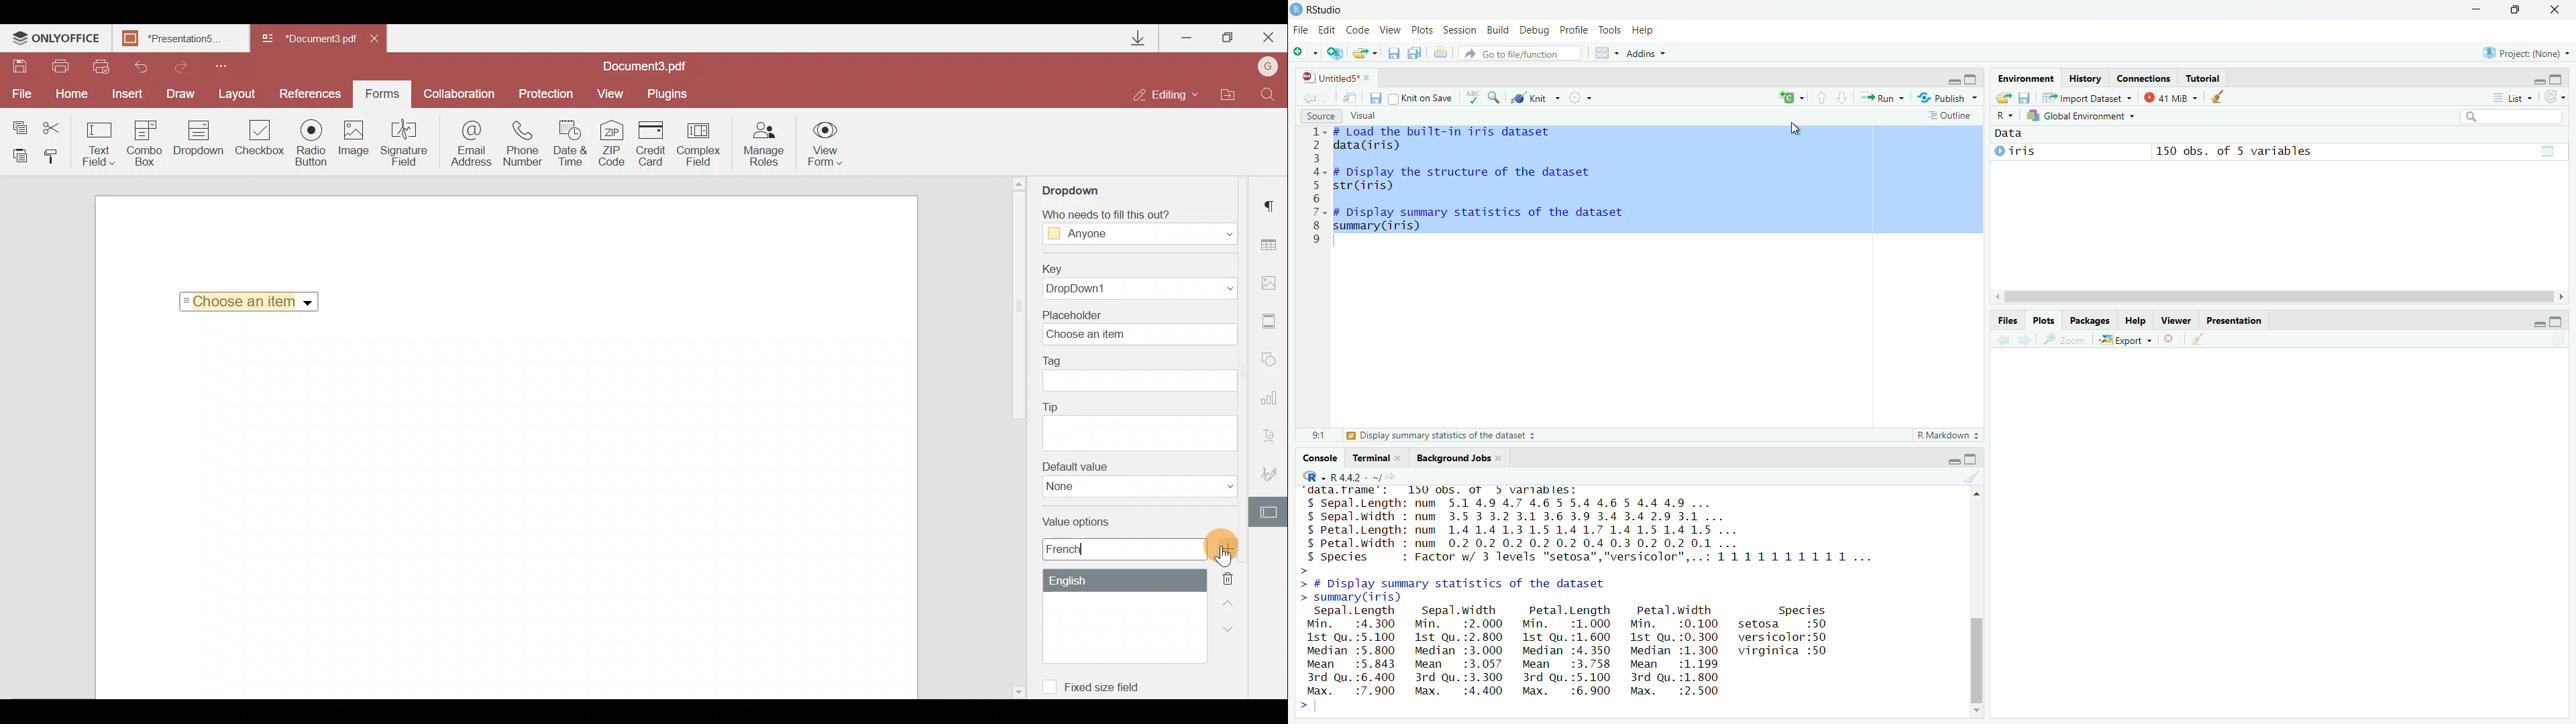 The height and width of the screenshot is (728, 2576). I want to click on Save all open files, so click(1415, 53).